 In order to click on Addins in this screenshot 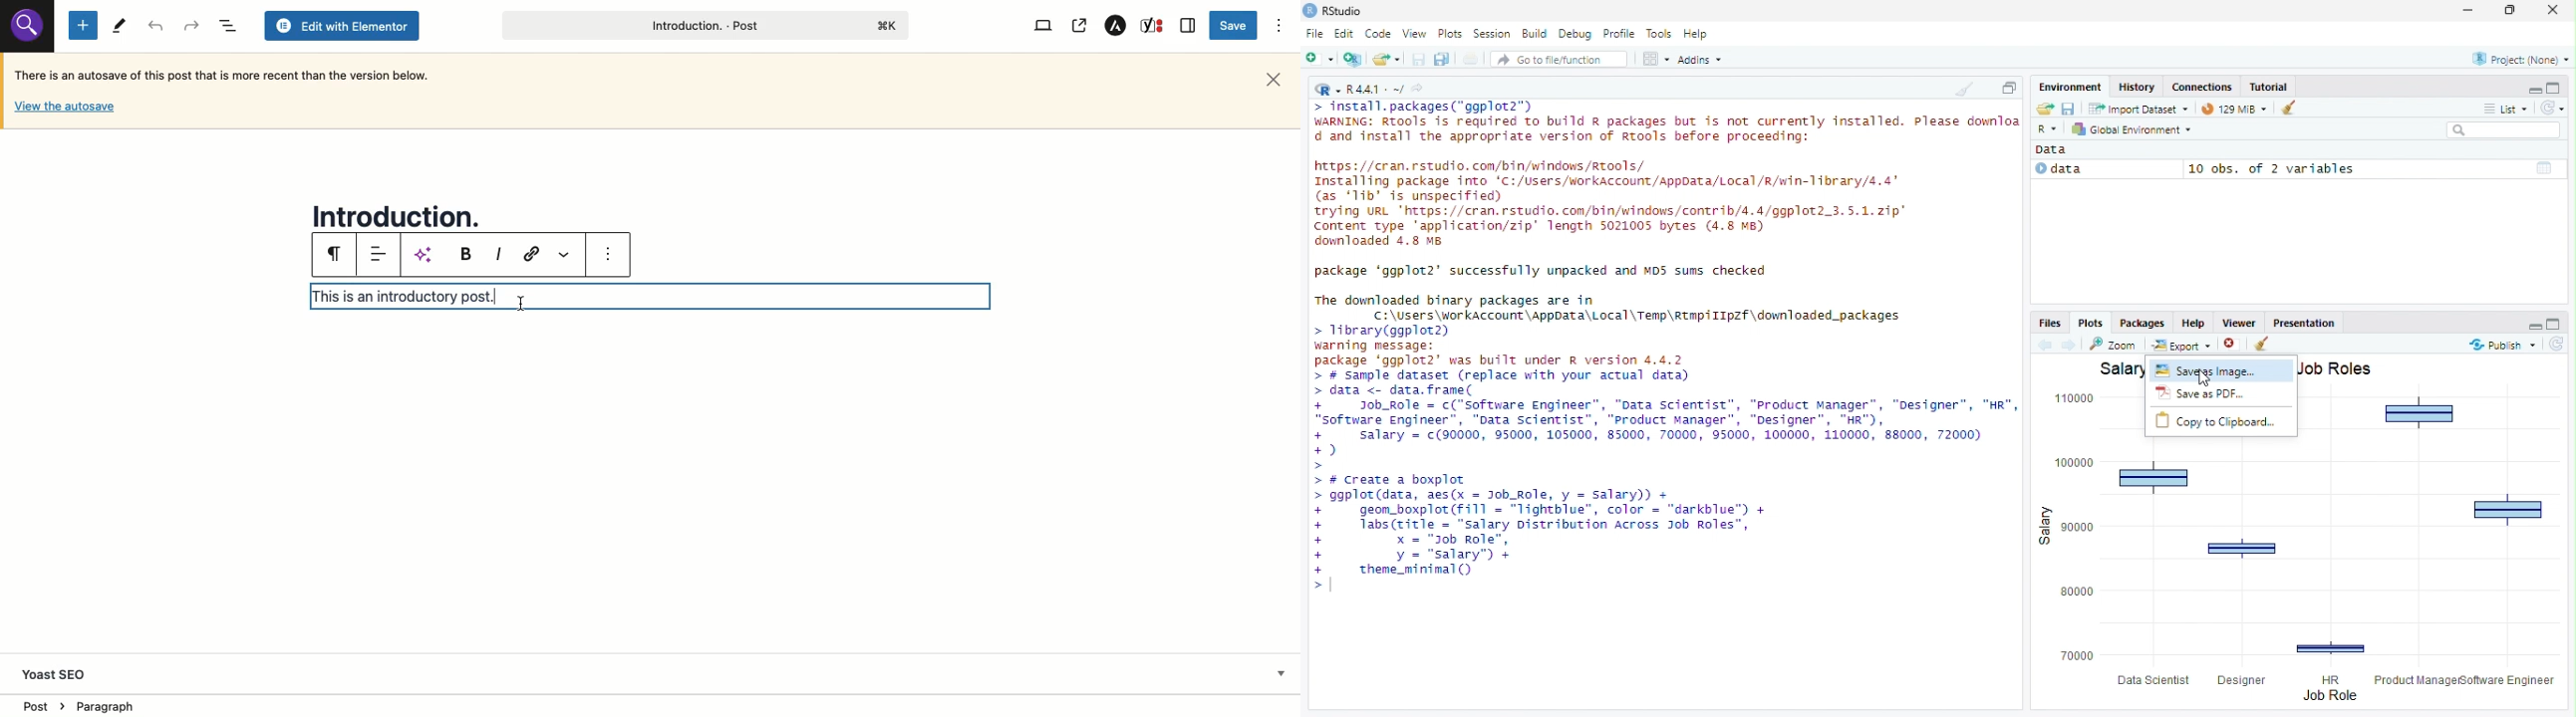, I will do `click(1699, 58)`.